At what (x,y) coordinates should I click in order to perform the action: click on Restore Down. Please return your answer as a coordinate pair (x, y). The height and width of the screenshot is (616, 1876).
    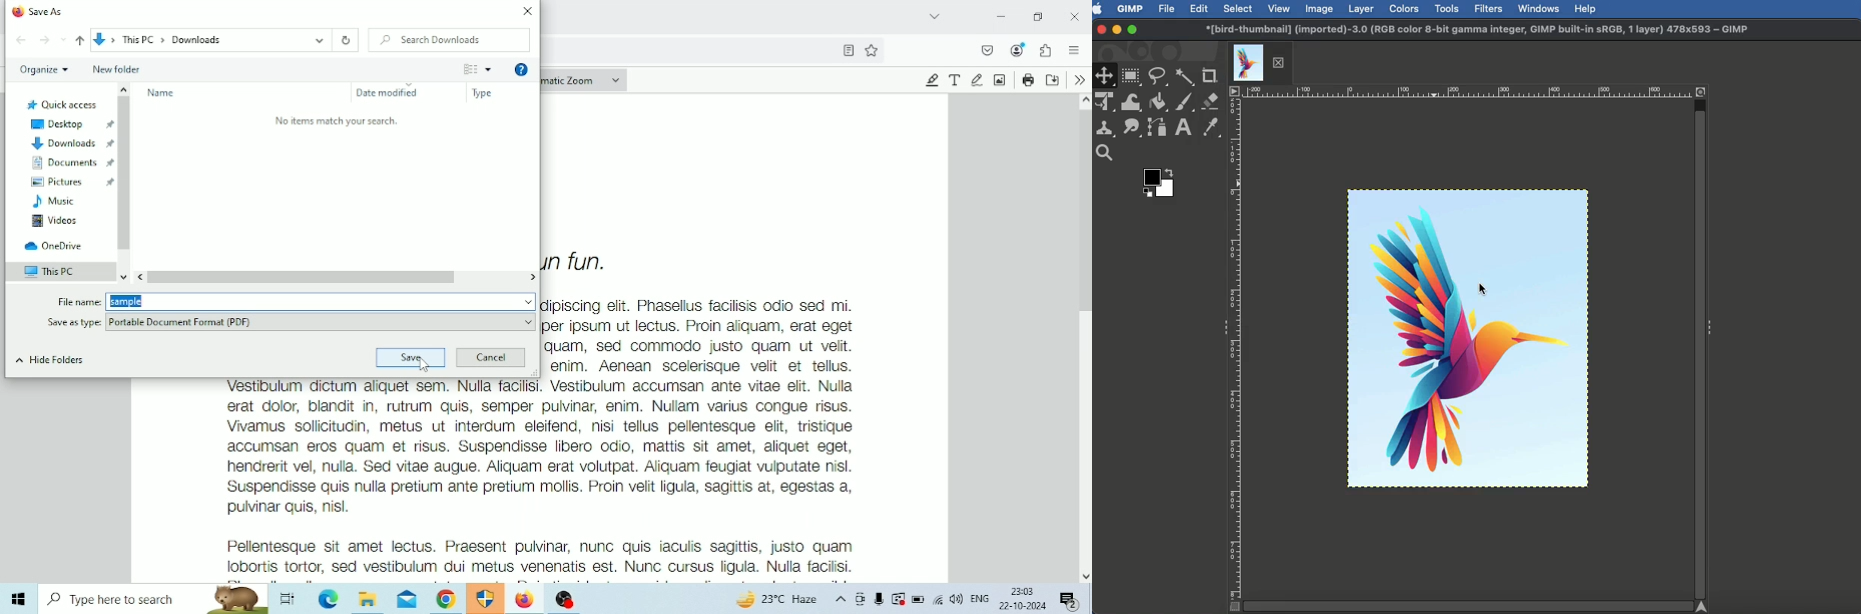
    Looking at the image, I should click on (1039, 17).